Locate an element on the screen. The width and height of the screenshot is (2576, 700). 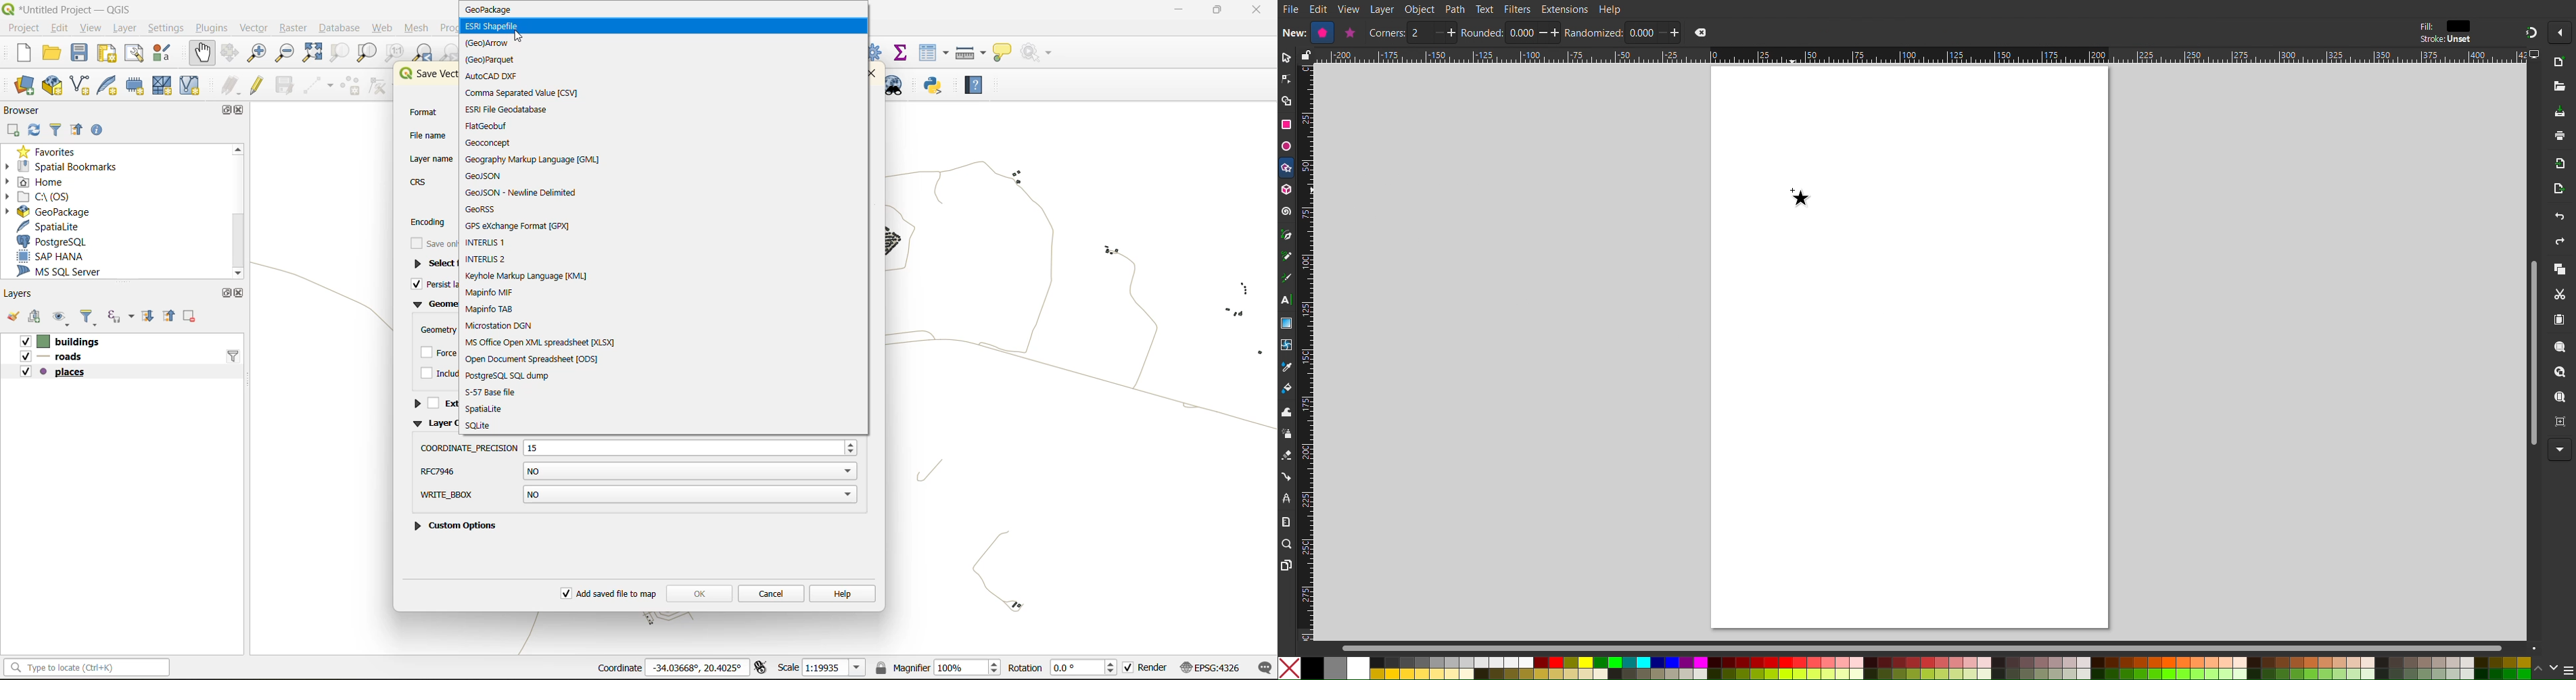
filter is located at coordinates (91, 317).